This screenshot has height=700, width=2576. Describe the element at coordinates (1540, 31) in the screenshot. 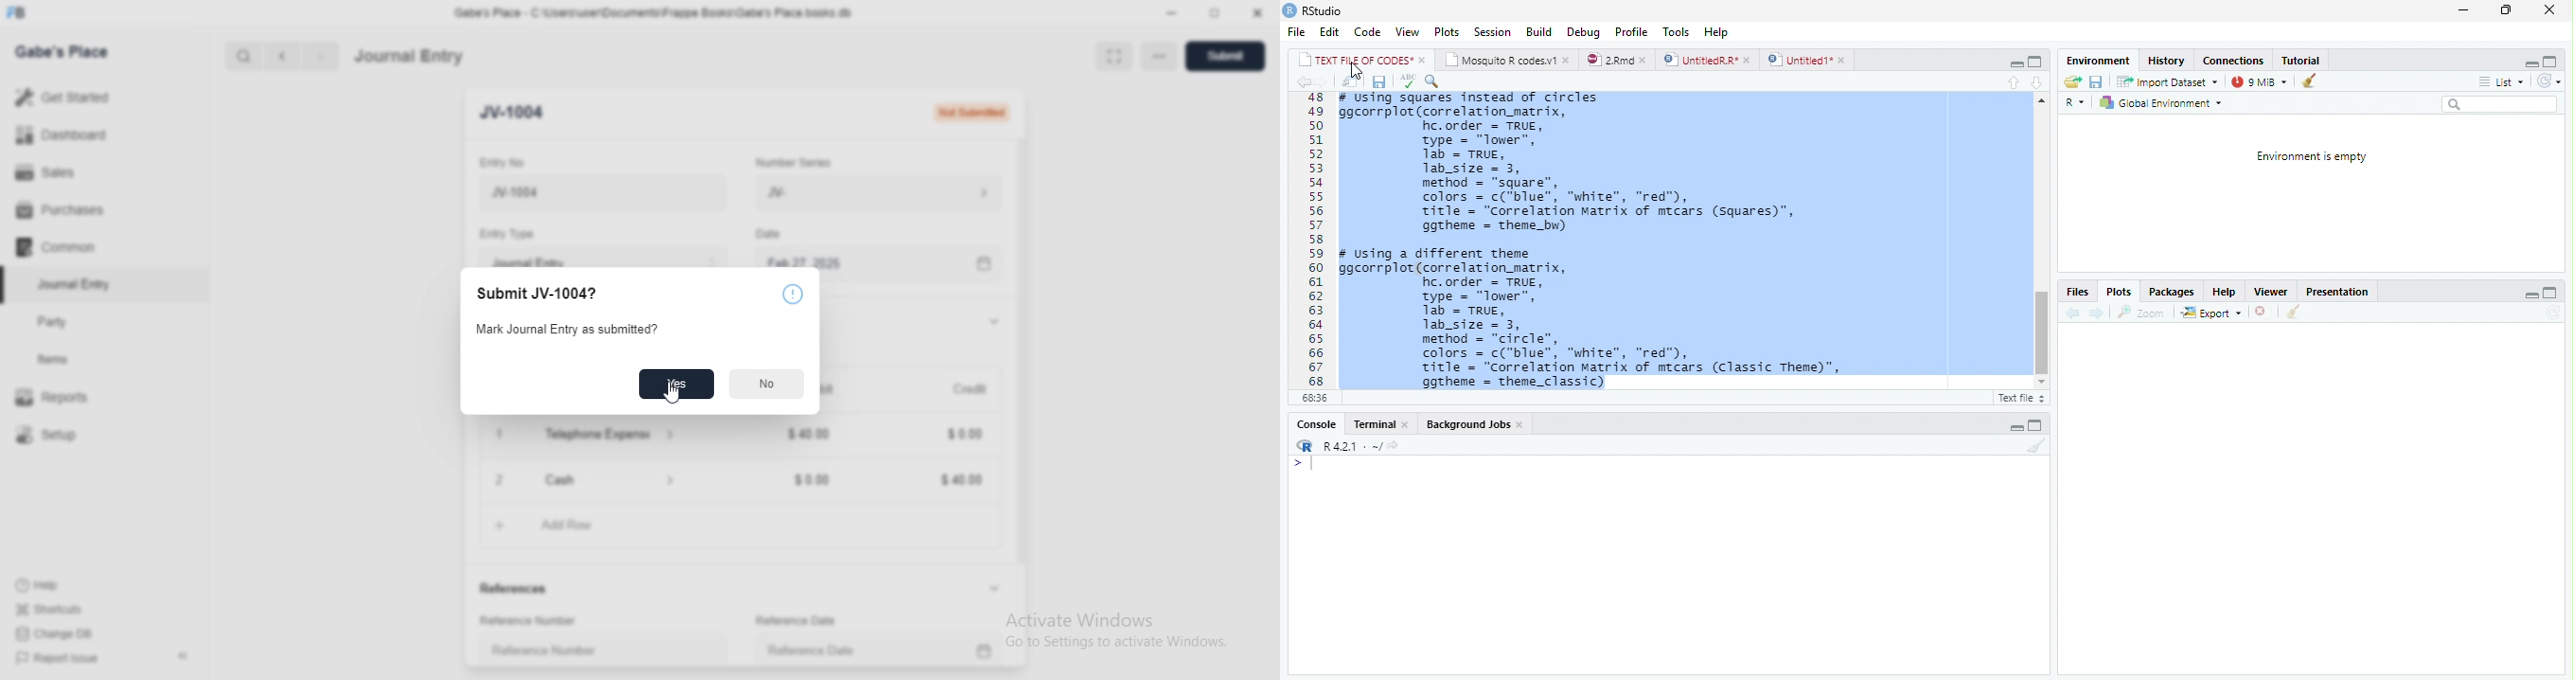

I see `Build` at that location.